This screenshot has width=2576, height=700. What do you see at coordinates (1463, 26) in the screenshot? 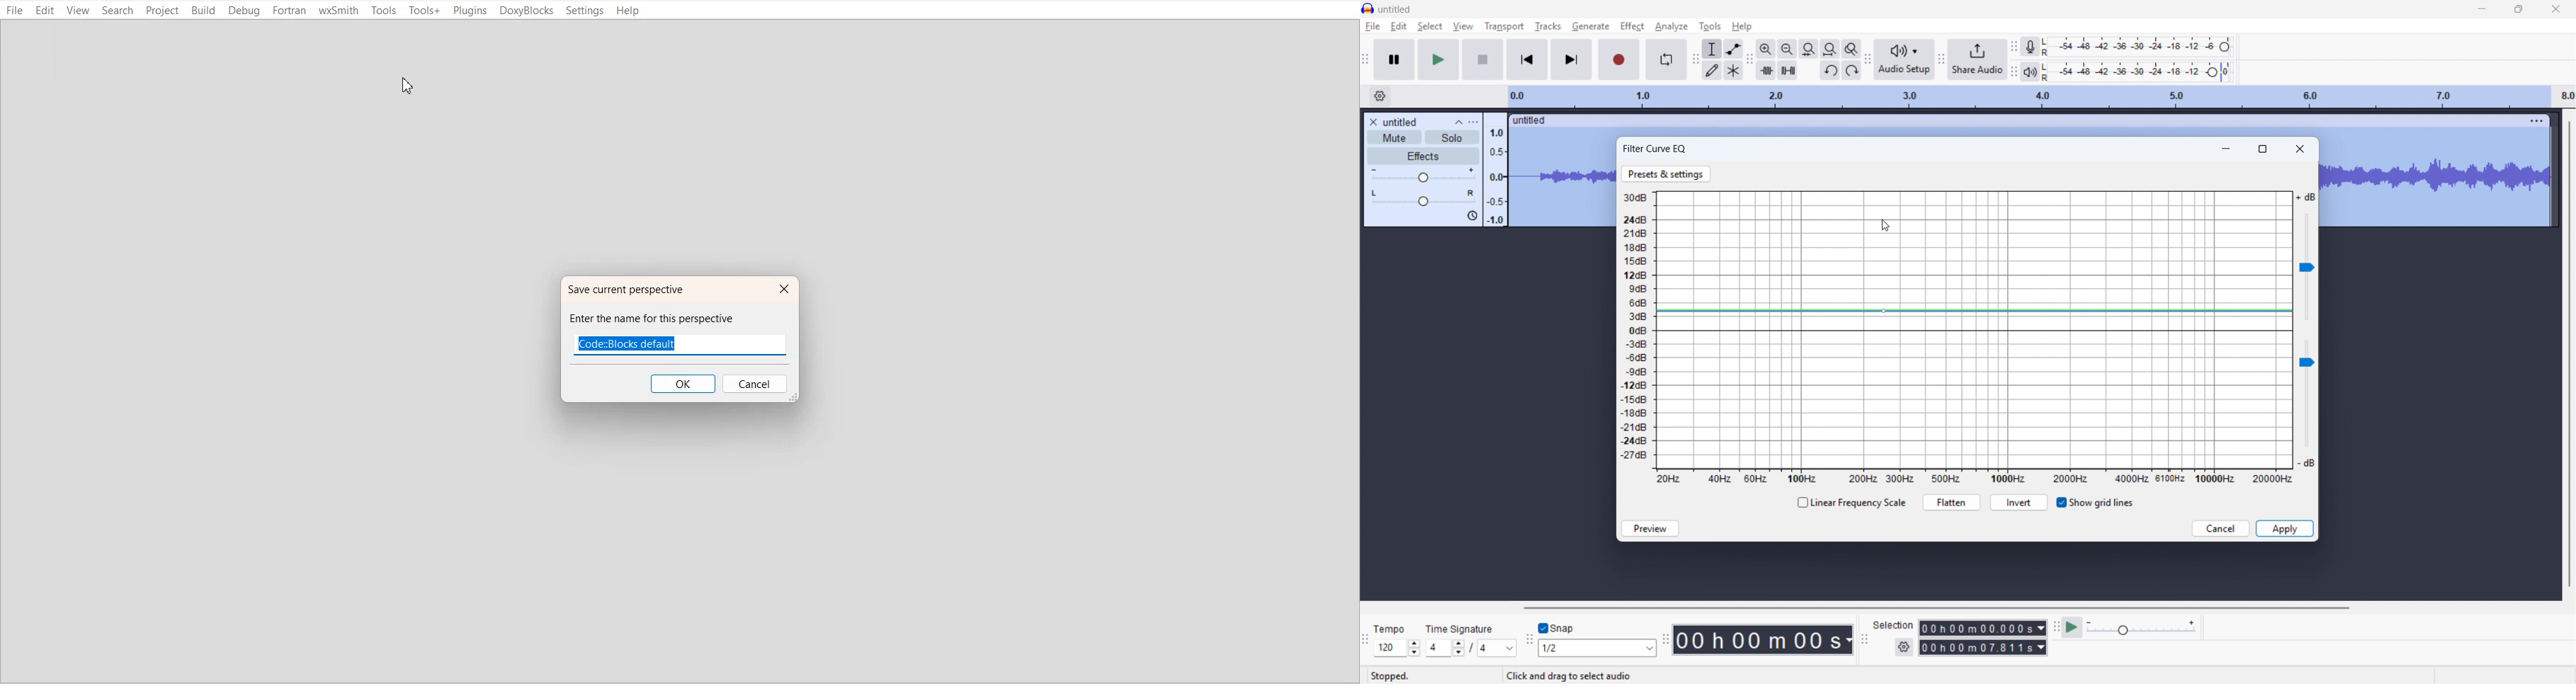
I see `view` at bounding box center [1463, 26].